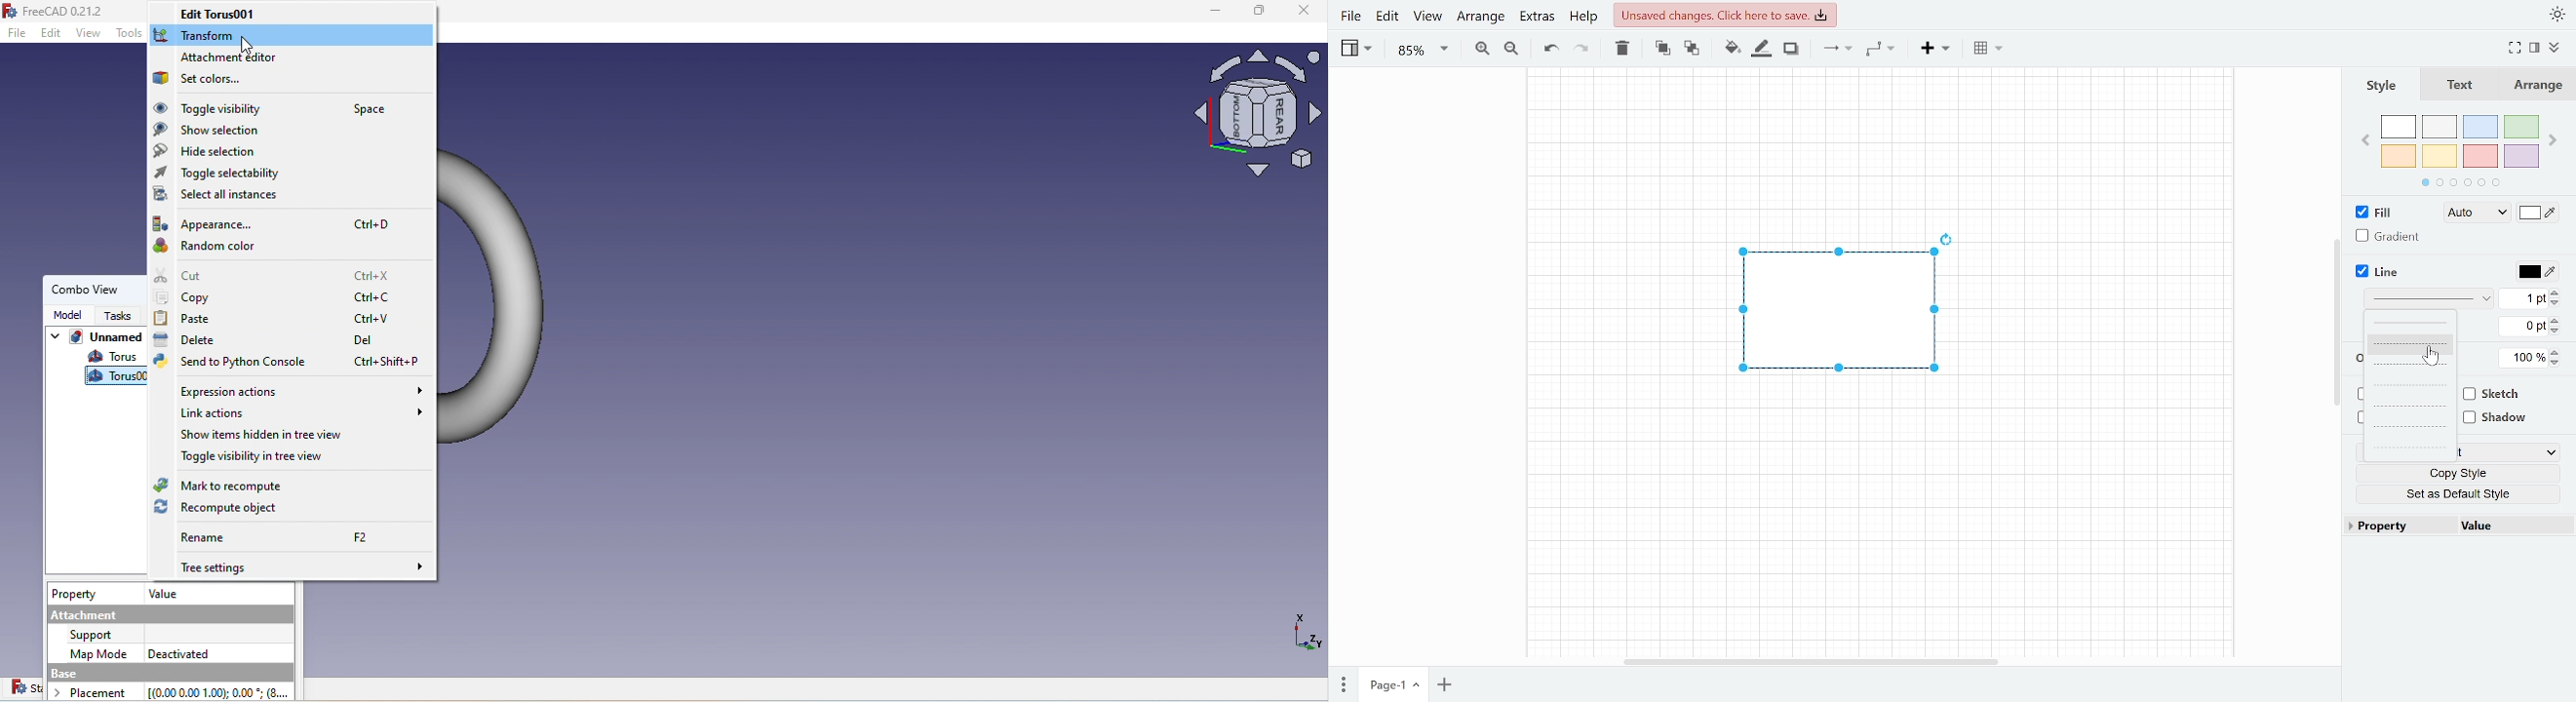 This screenshot has height=728, width=2576. Describe the element at coordinates (2556, 48) in the screenshot. I see `Collapse` at that location.